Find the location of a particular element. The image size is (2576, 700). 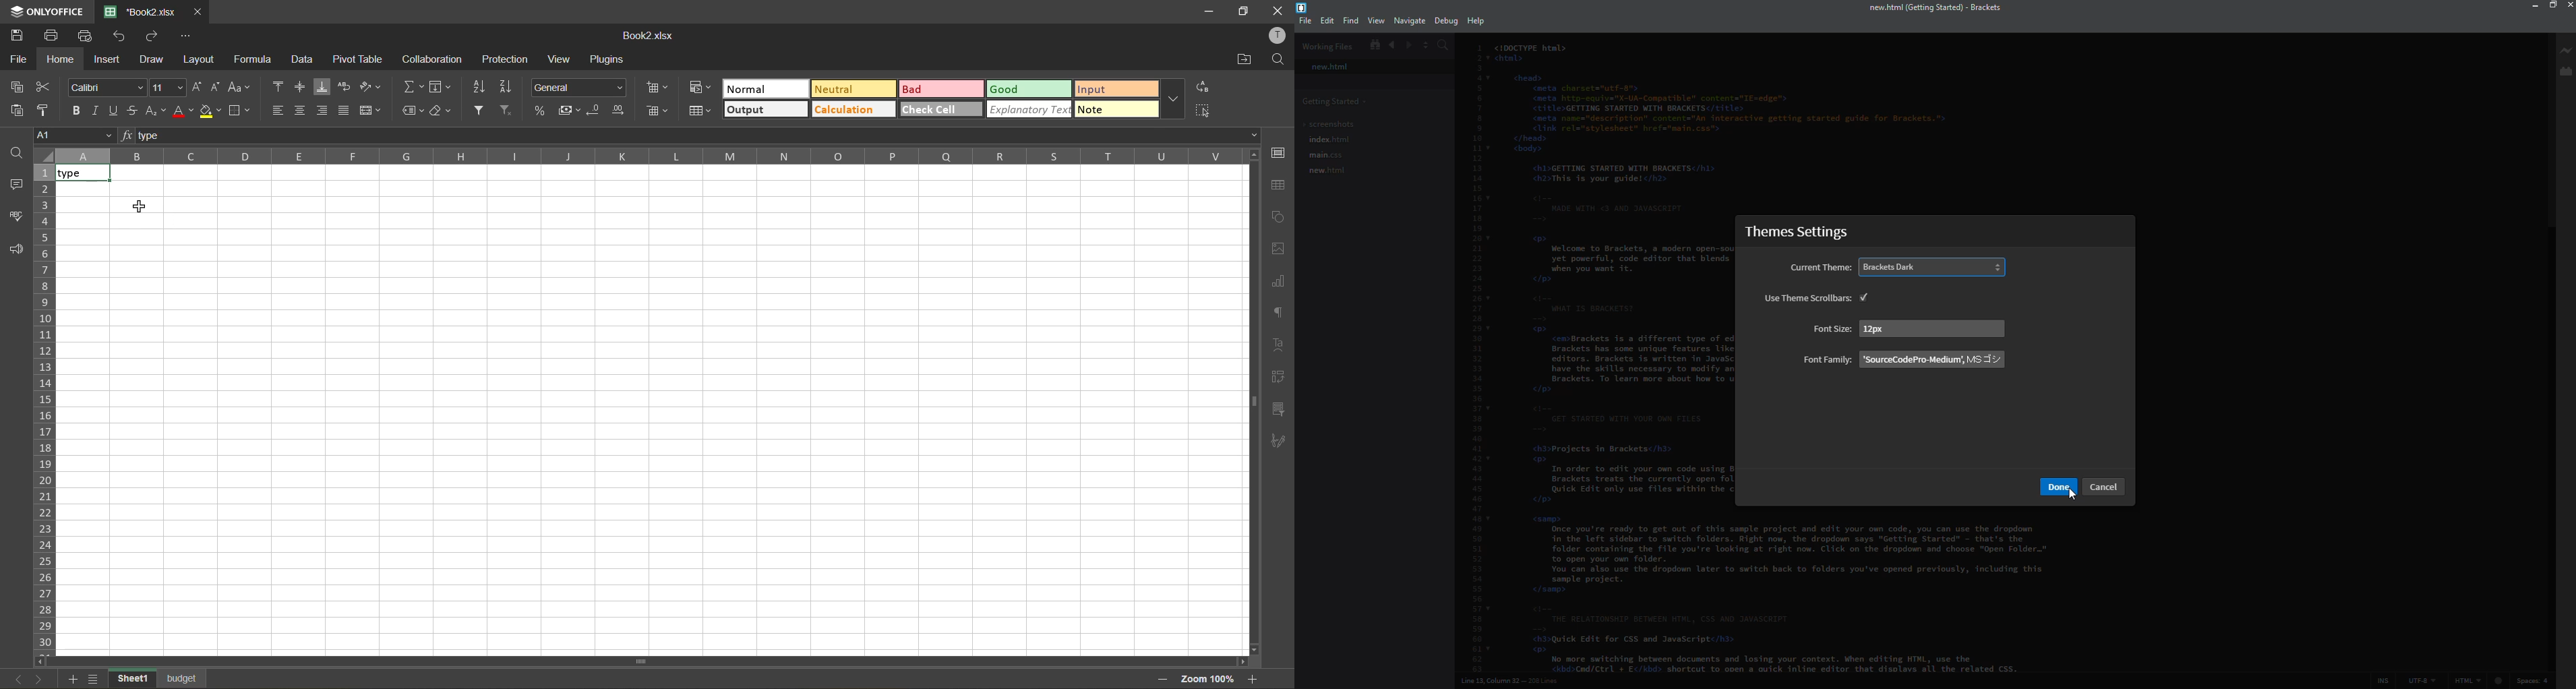

done is located at coordinates (2059, 487).